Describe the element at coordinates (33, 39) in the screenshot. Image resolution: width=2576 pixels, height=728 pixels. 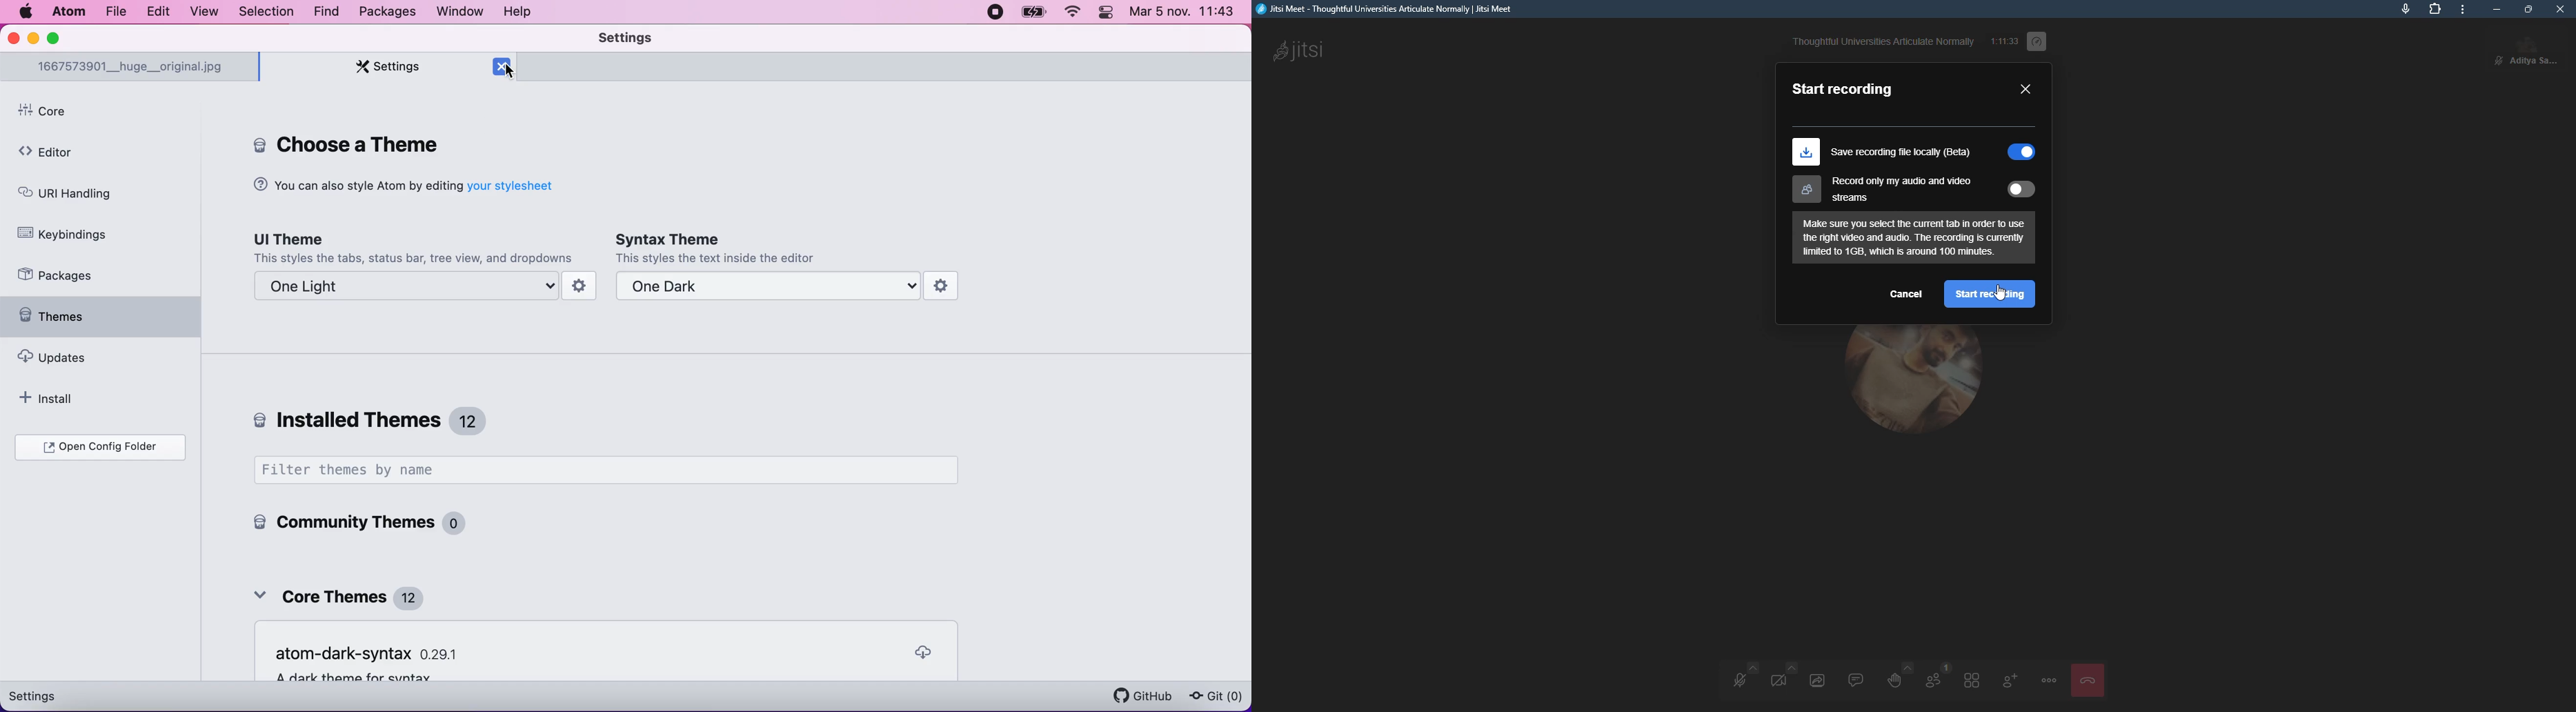
I see `minimize` at that location.